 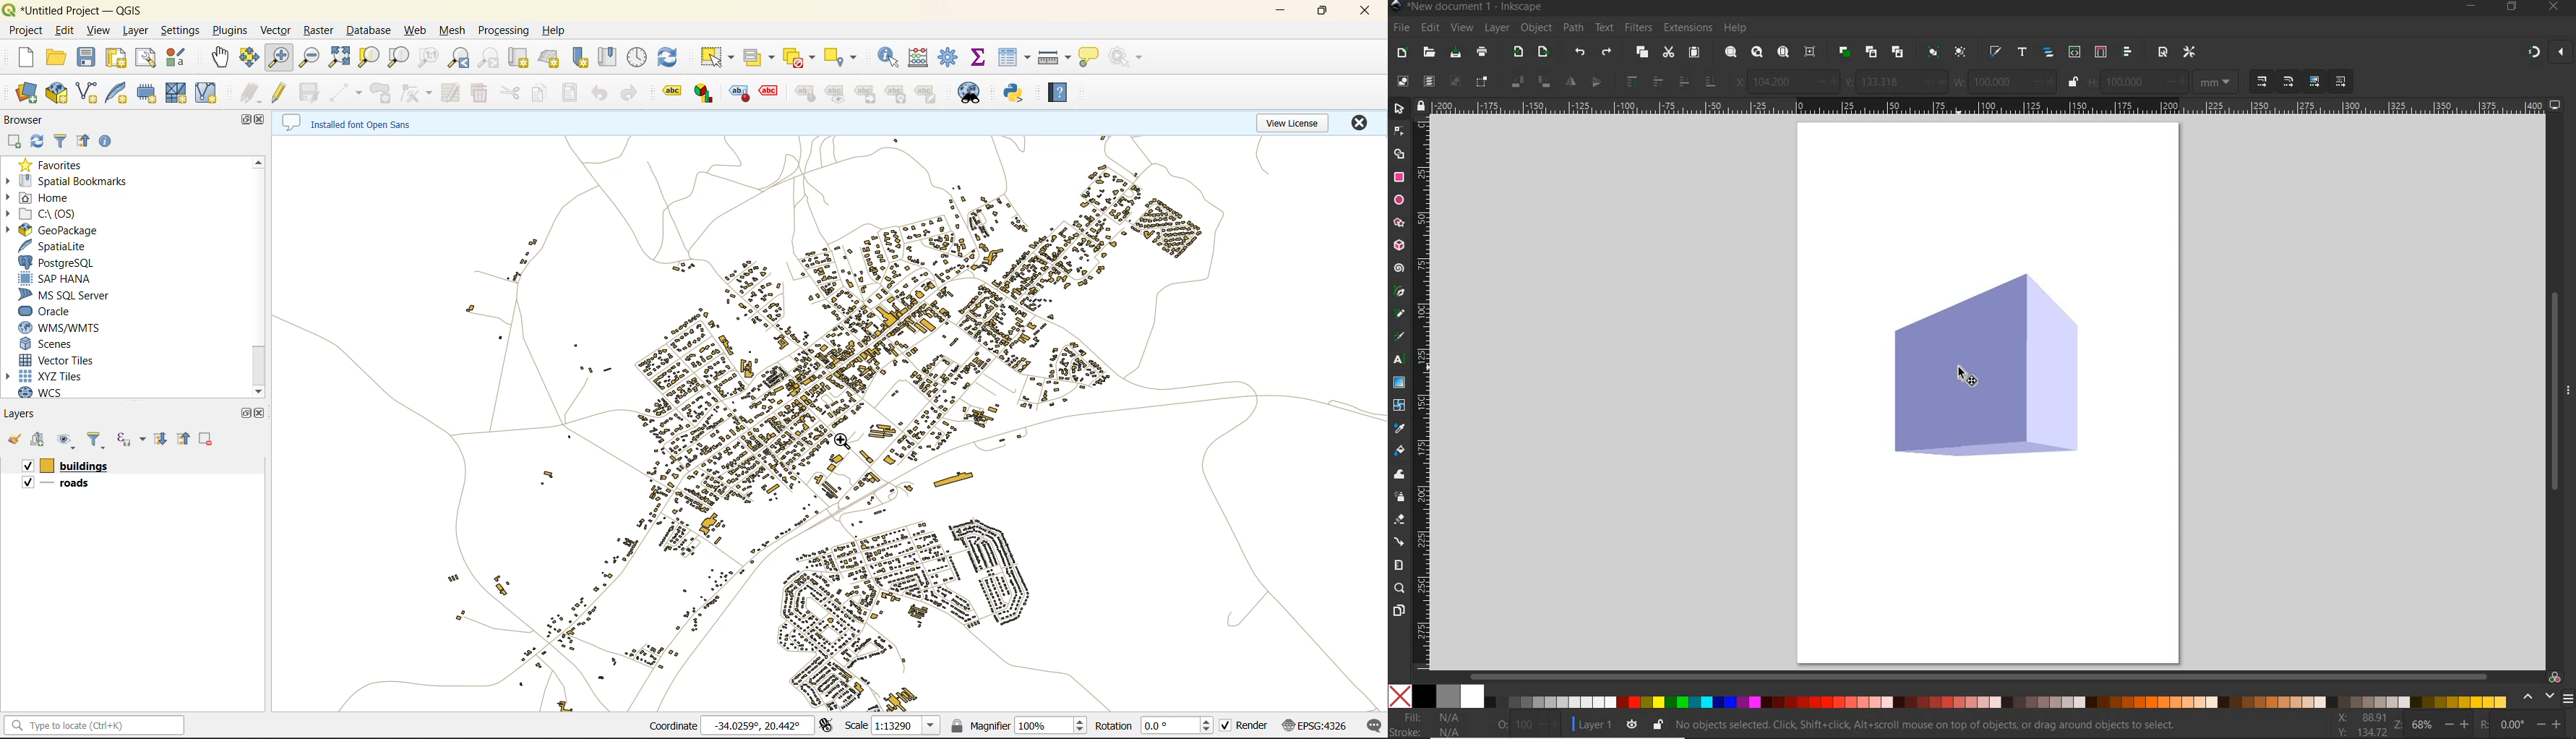 What do you see at coordinates (2128, 53) in the screenshot?
I see `OPEN ALIGN AND DISTRIBUTE` at bounding box center [2128, 53].